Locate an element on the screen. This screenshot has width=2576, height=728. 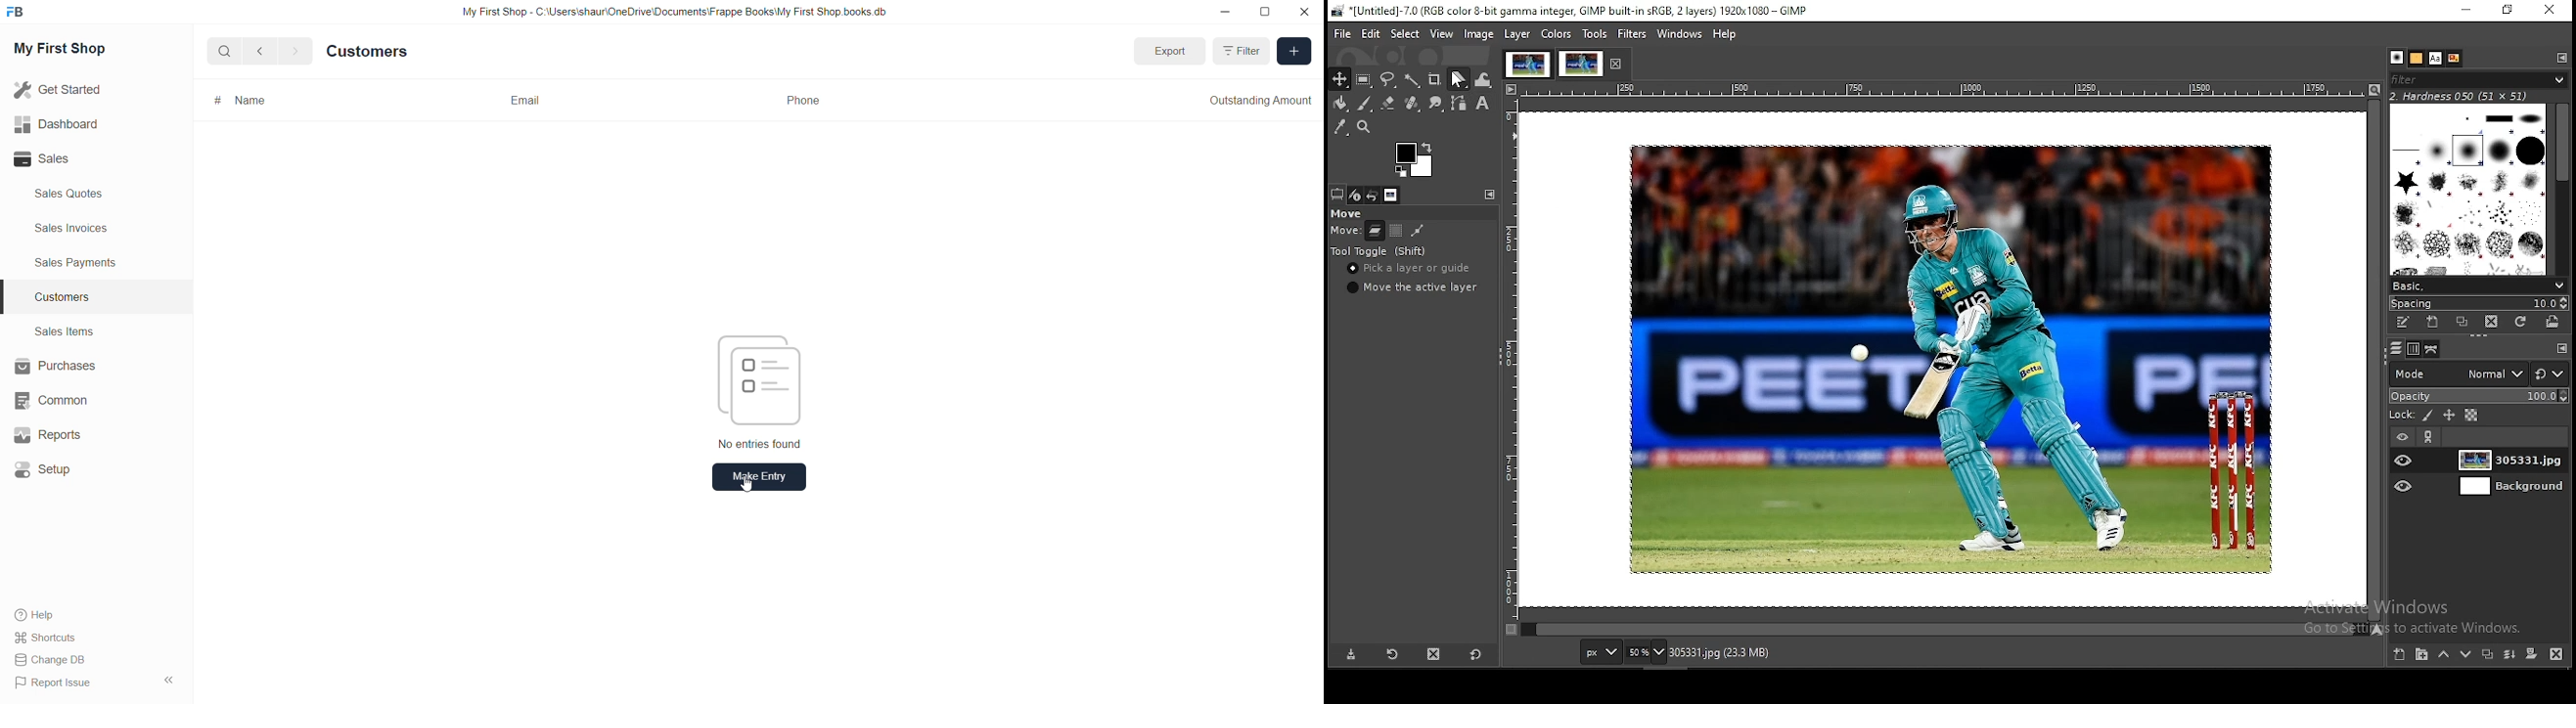
# is located at coordinates (214, 102).